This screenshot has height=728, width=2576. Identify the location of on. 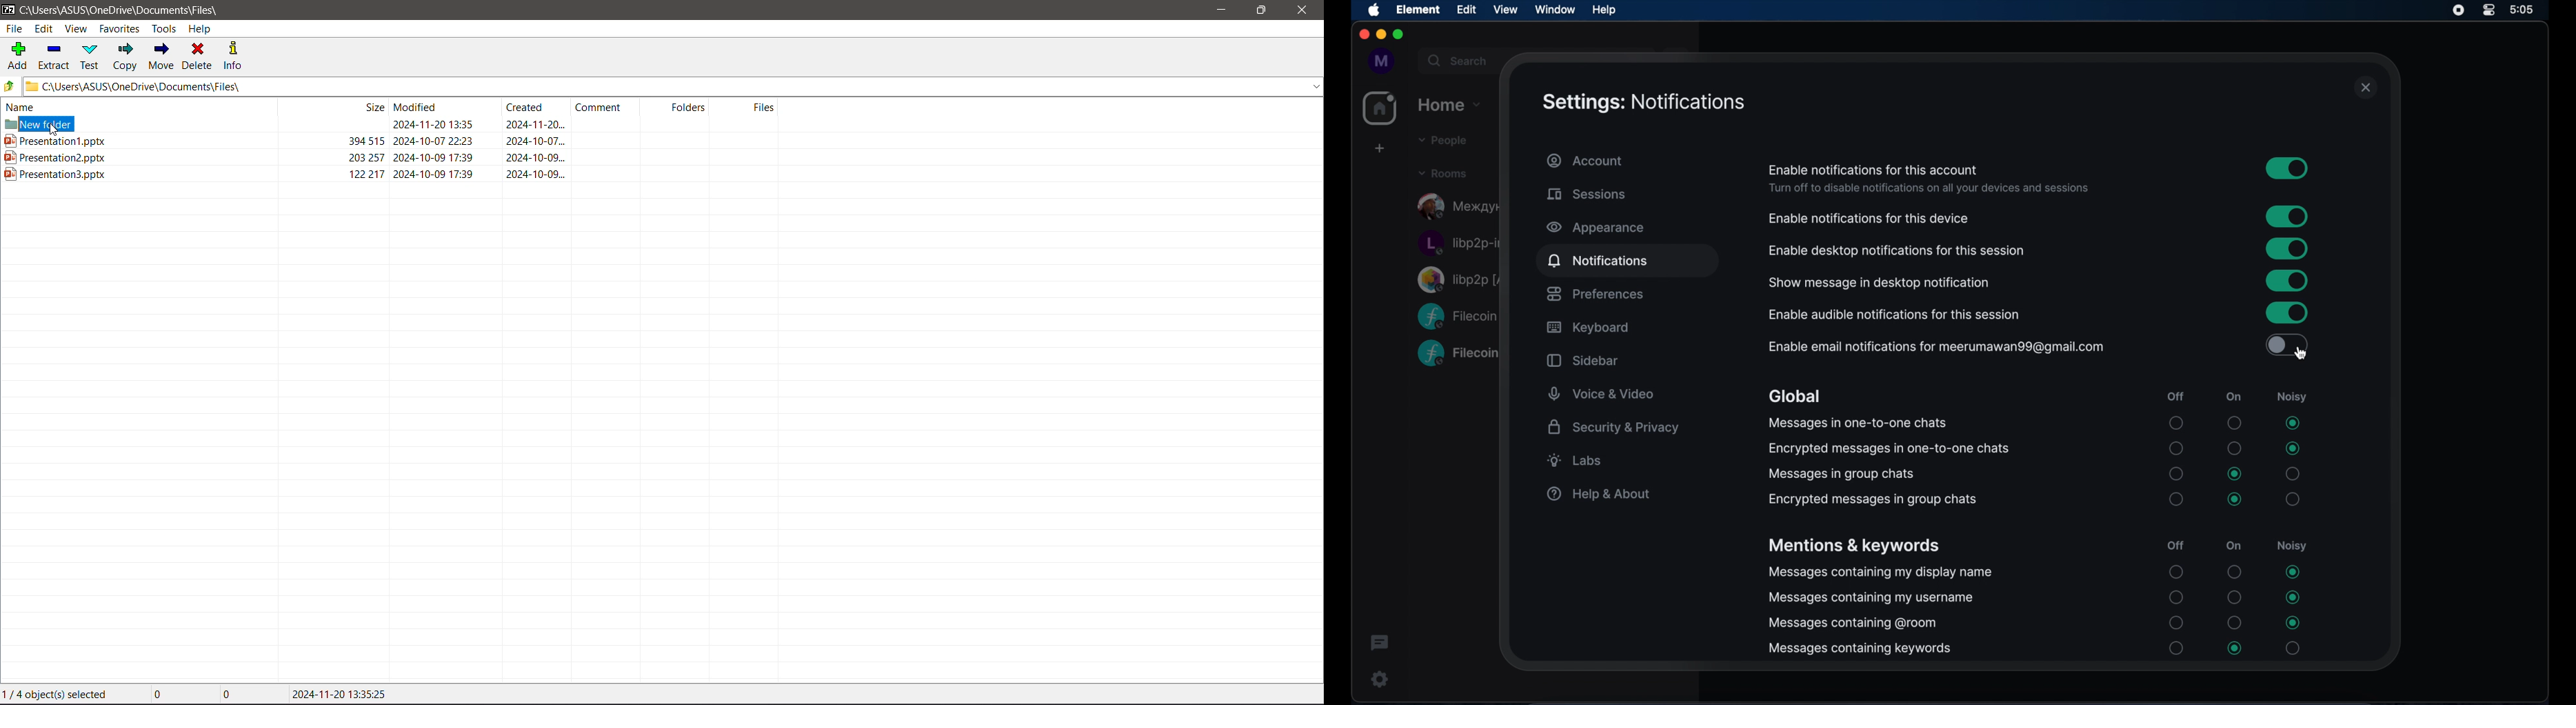
(2234, 545).